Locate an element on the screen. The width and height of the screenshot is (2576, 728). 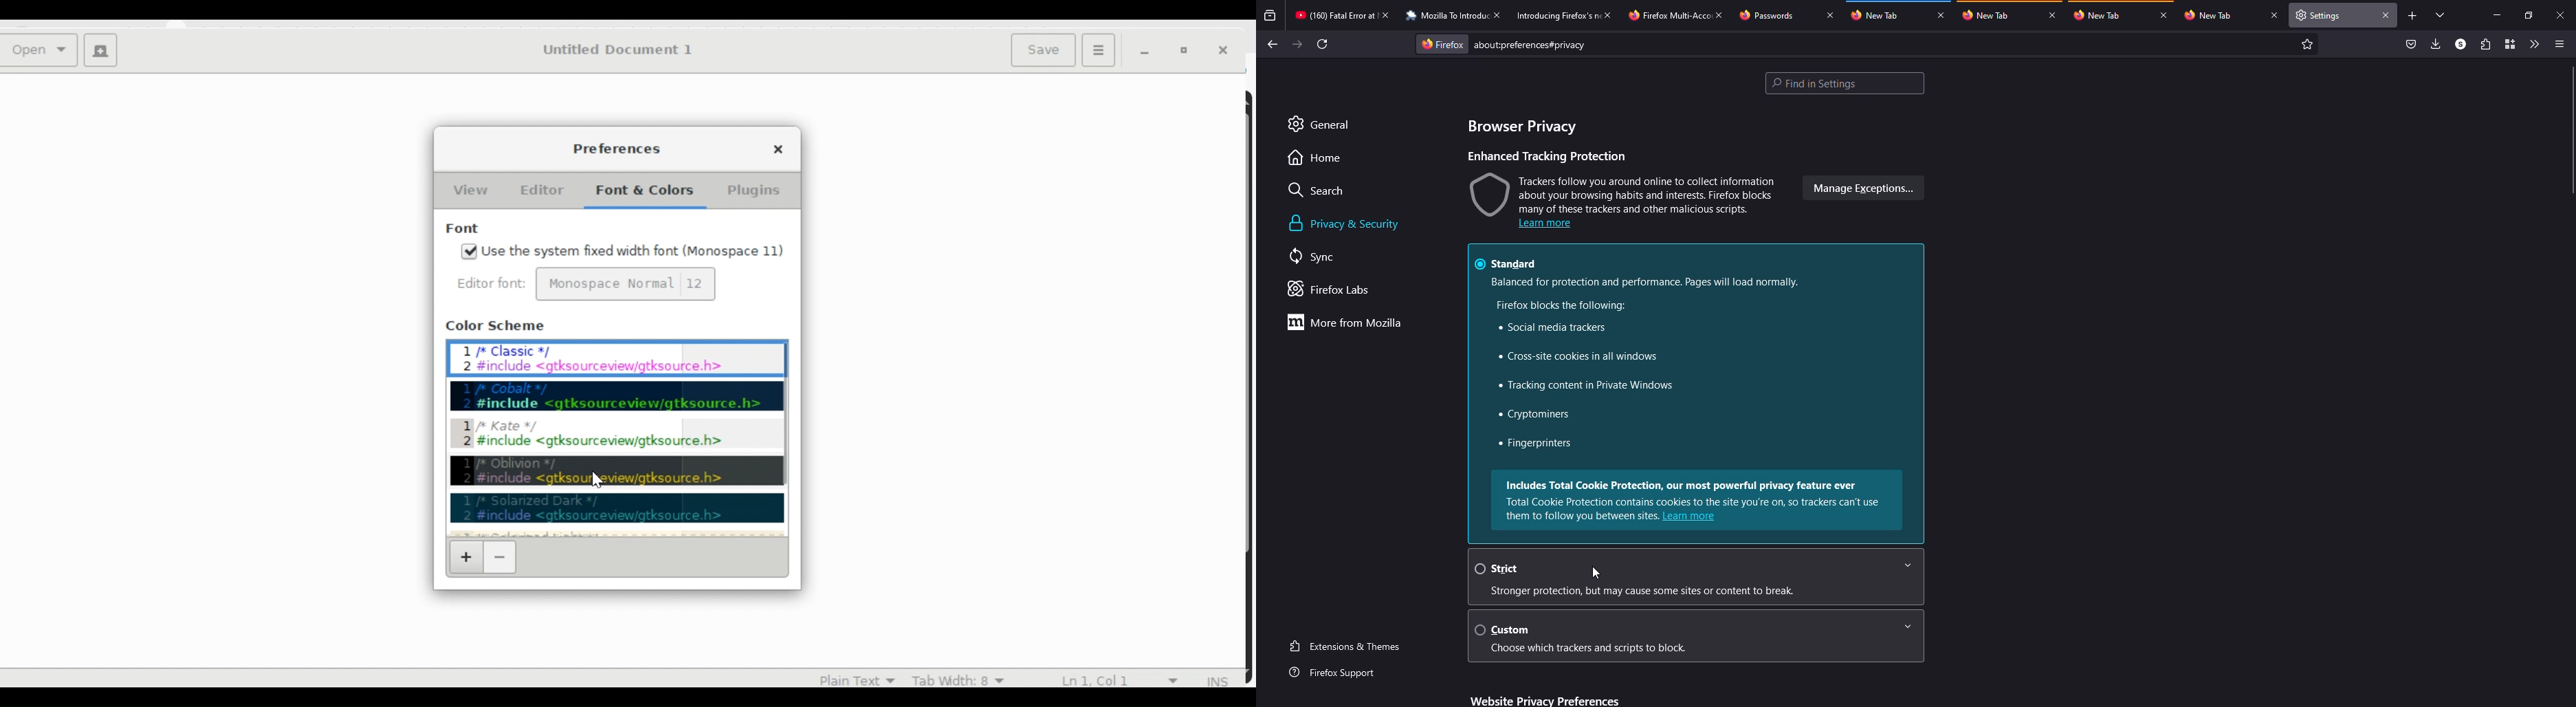
view tab is located at coordinates (2441, 14).